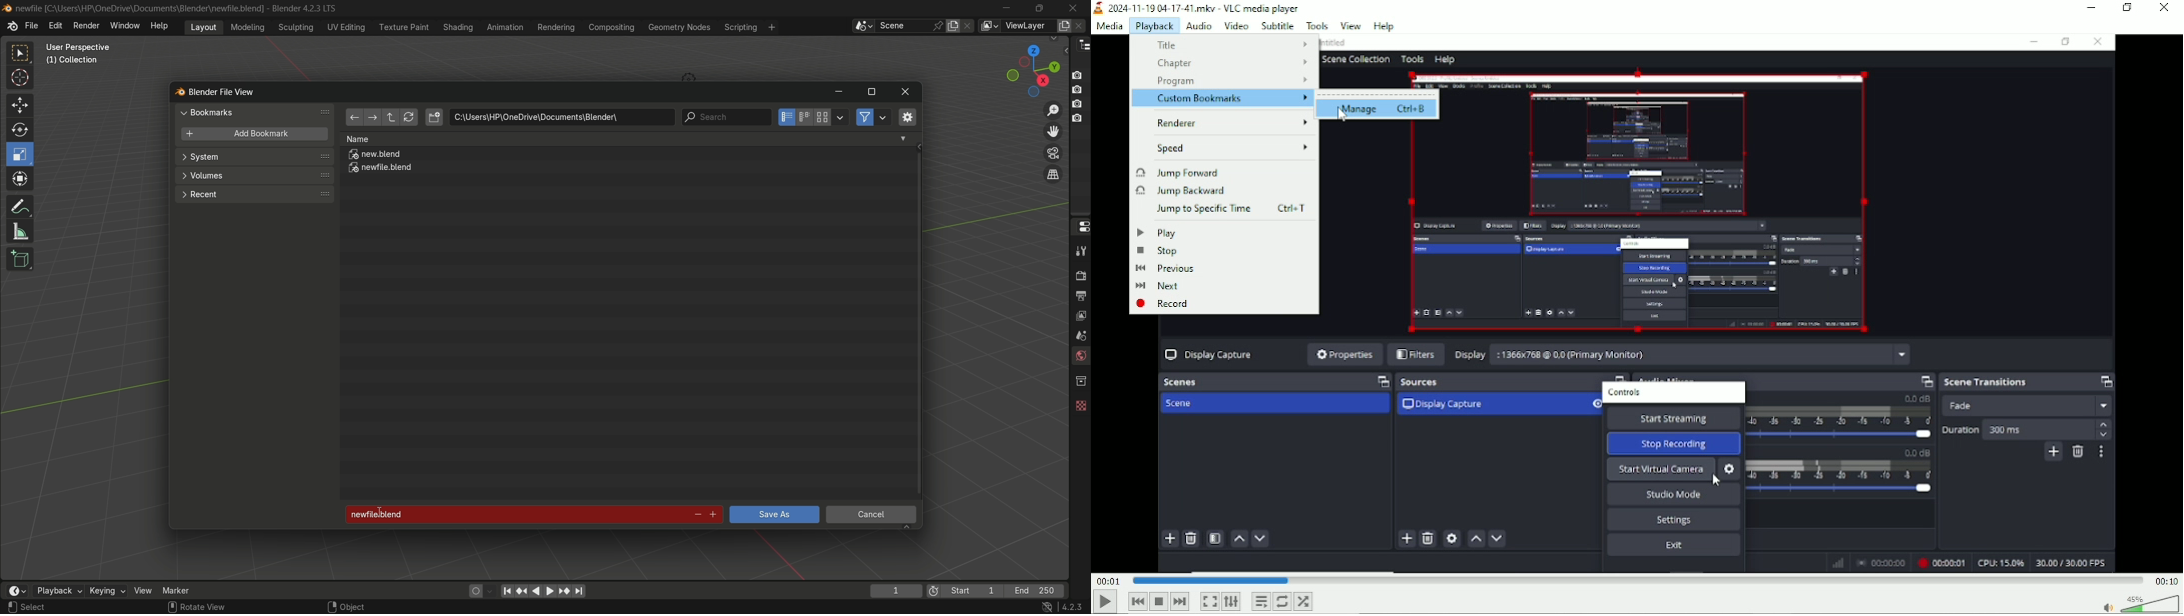 Image resolution: width=2184 pixels, height=616 pixels. I want to click on view layer, so click(1080, 314).